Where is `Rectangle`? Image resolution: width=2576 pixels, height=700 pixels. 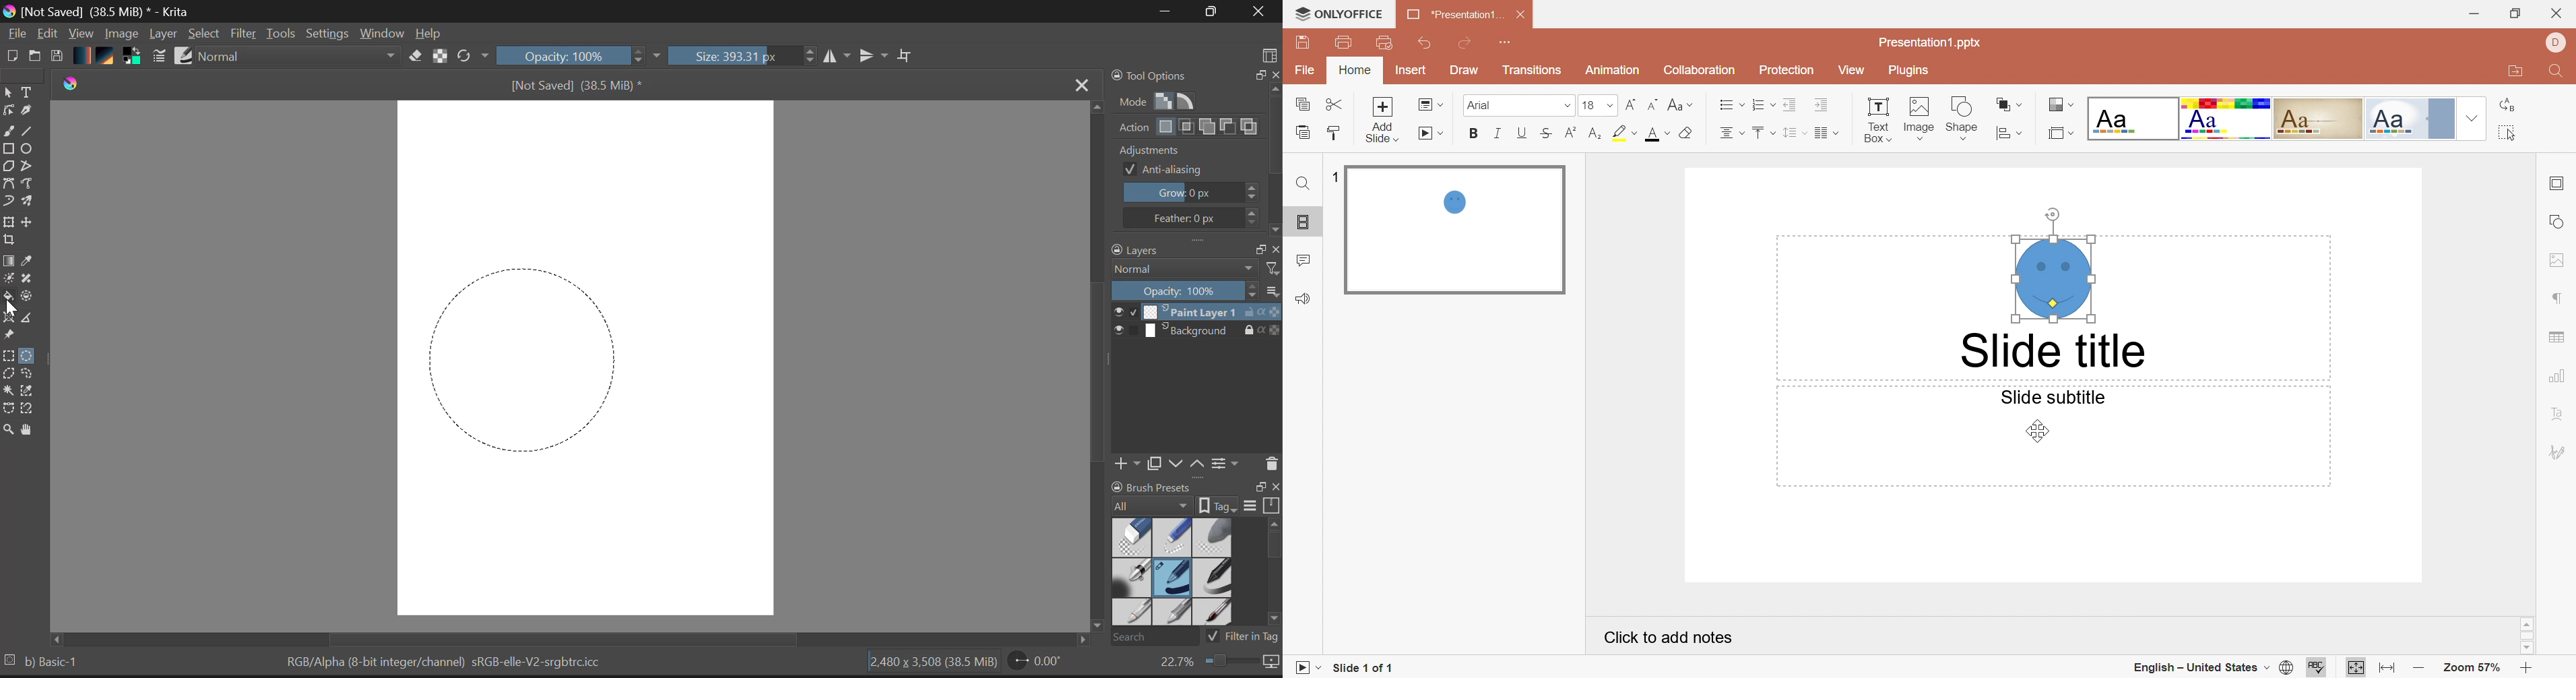
Rectangle is located at coordinates (11, 151).